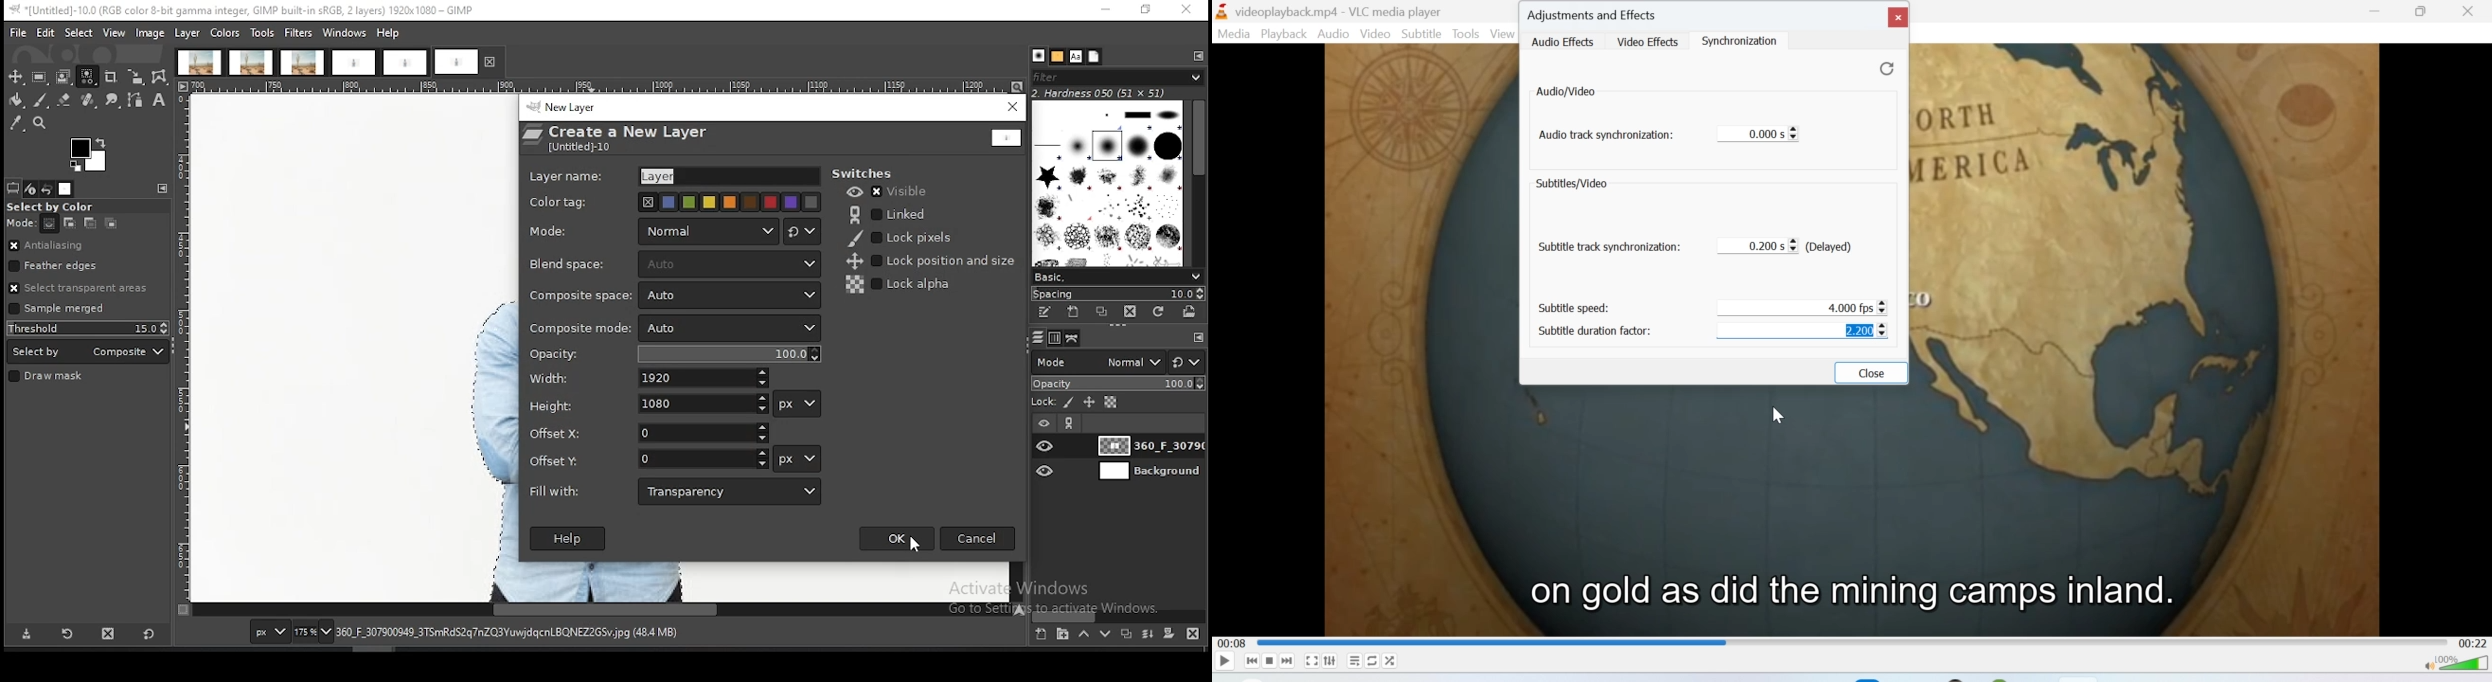 The height and width of the screenshot is (700, 2492). What do you see at coordinates (803, 231) in the screenshot?
I see `reset` at bounding box center [803, 231].